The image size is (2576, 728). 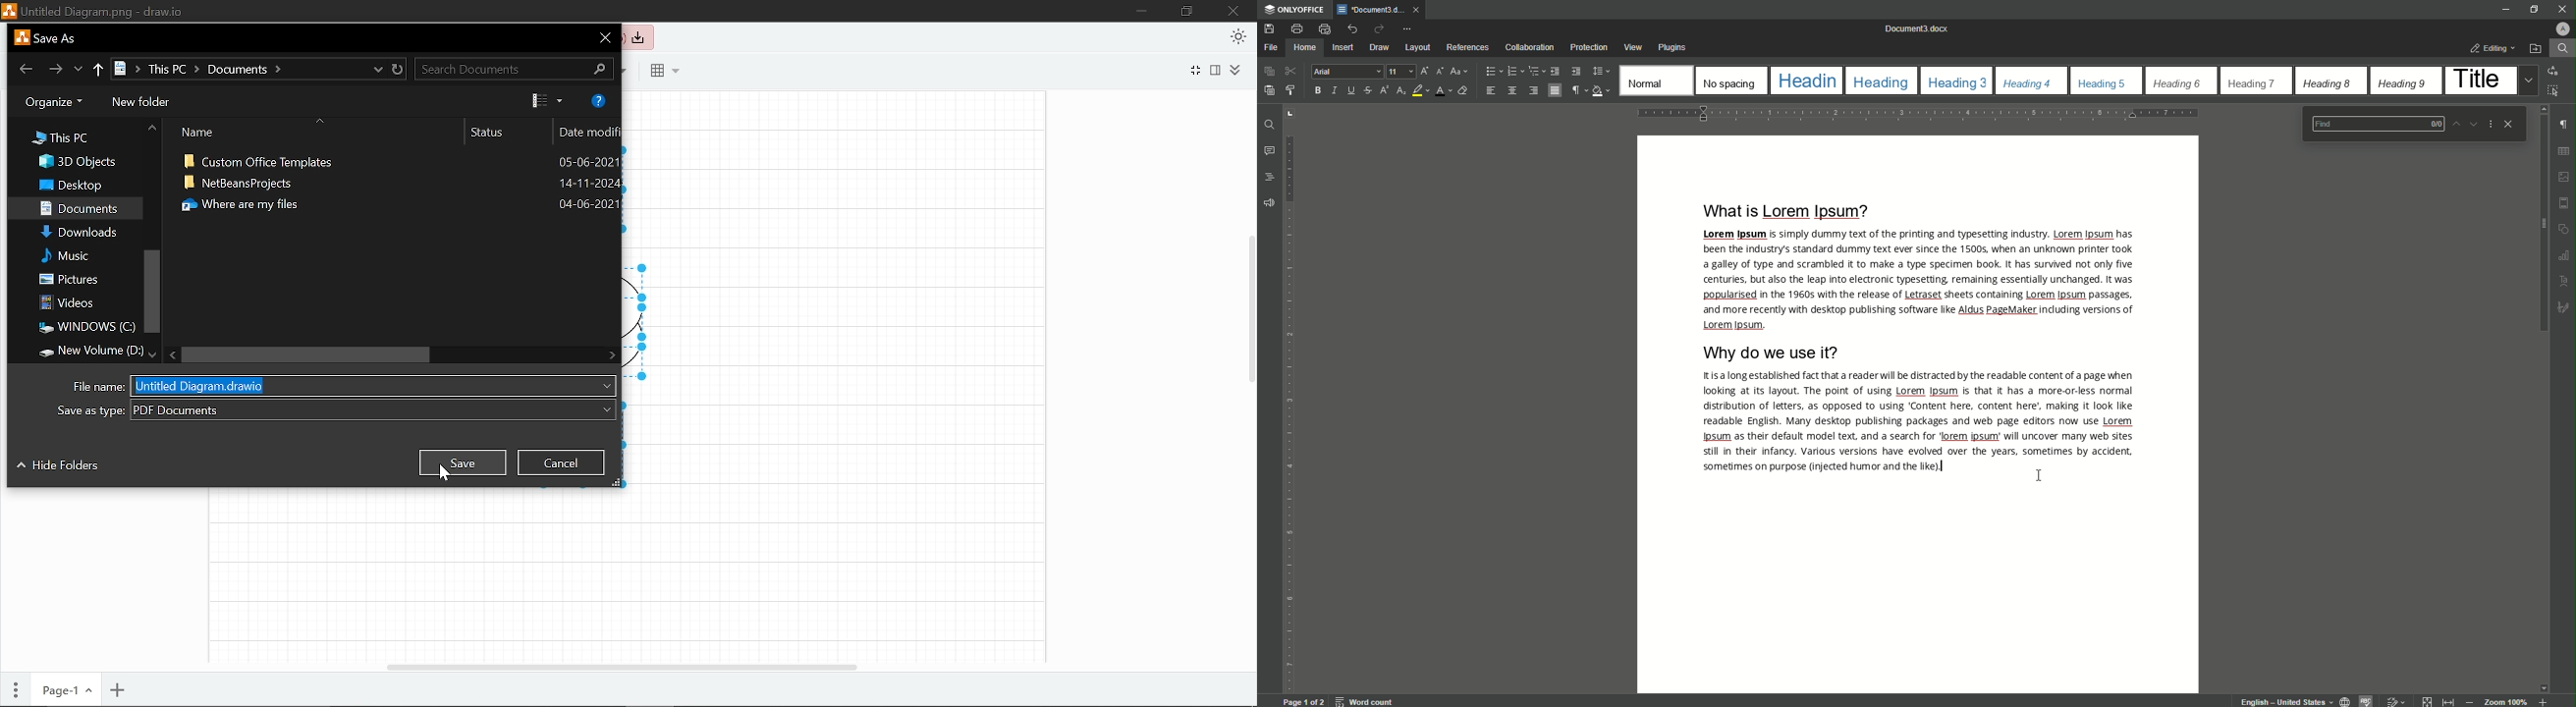 I want to click on This PC, so click(x=59, y=136).